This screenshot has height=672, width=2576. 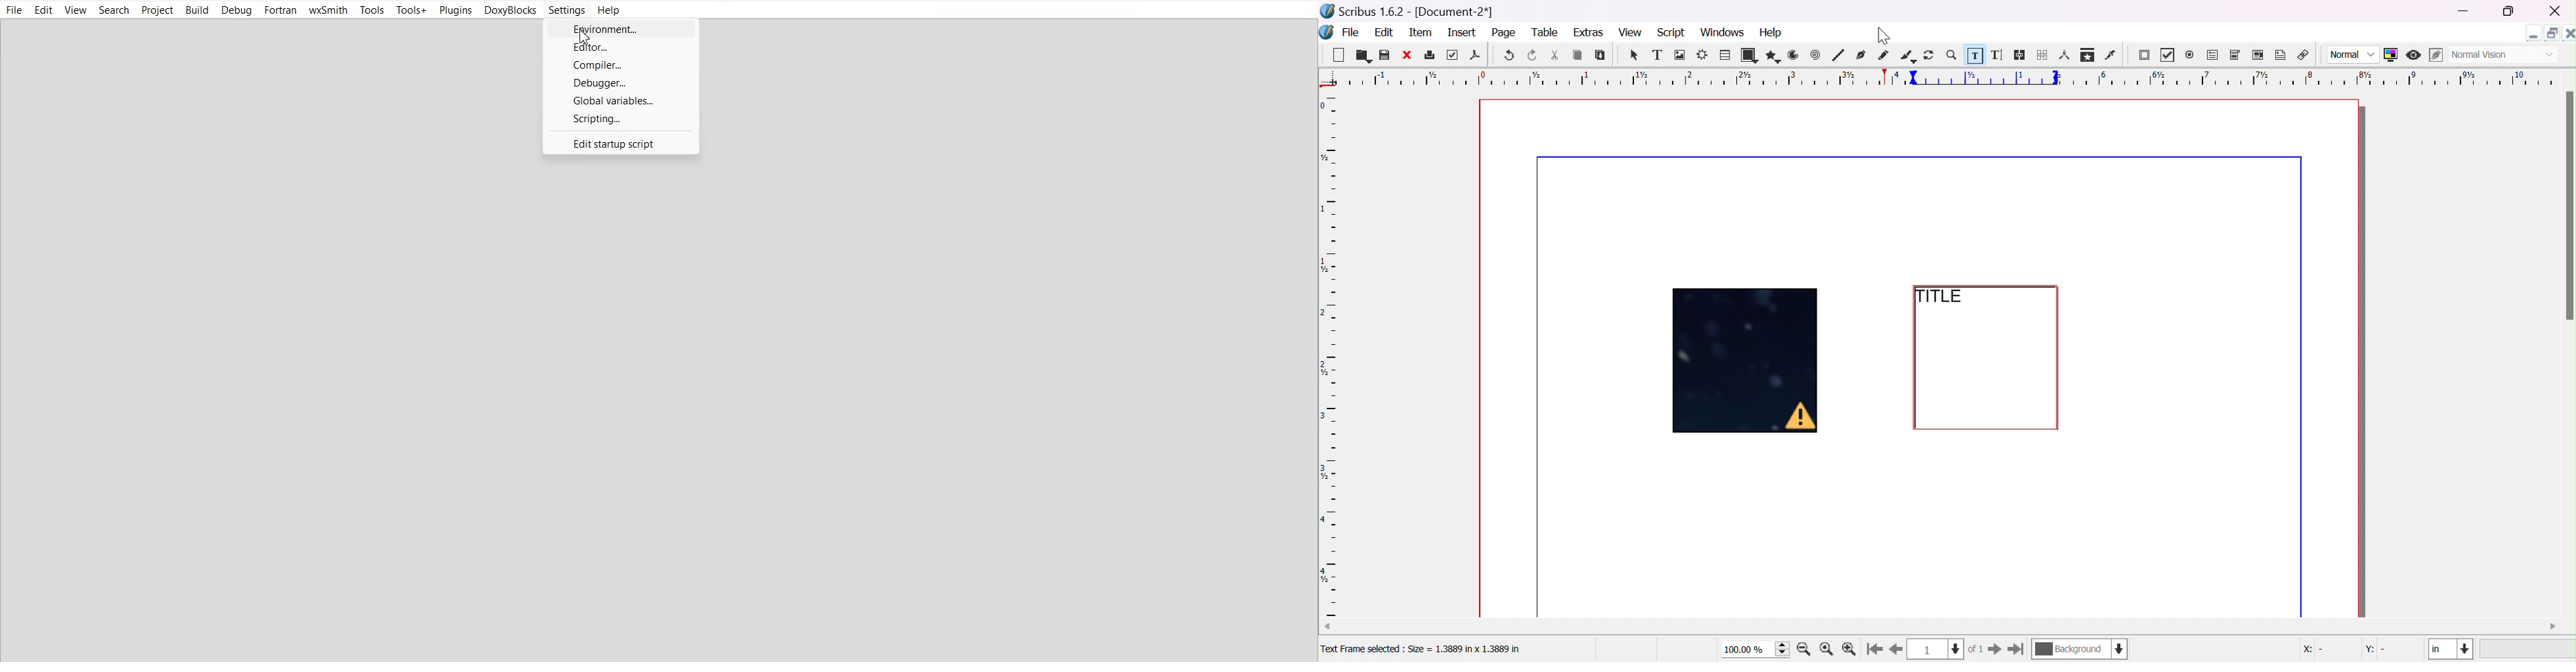 I want to click on wxSmith, so click(x=328, y=11).